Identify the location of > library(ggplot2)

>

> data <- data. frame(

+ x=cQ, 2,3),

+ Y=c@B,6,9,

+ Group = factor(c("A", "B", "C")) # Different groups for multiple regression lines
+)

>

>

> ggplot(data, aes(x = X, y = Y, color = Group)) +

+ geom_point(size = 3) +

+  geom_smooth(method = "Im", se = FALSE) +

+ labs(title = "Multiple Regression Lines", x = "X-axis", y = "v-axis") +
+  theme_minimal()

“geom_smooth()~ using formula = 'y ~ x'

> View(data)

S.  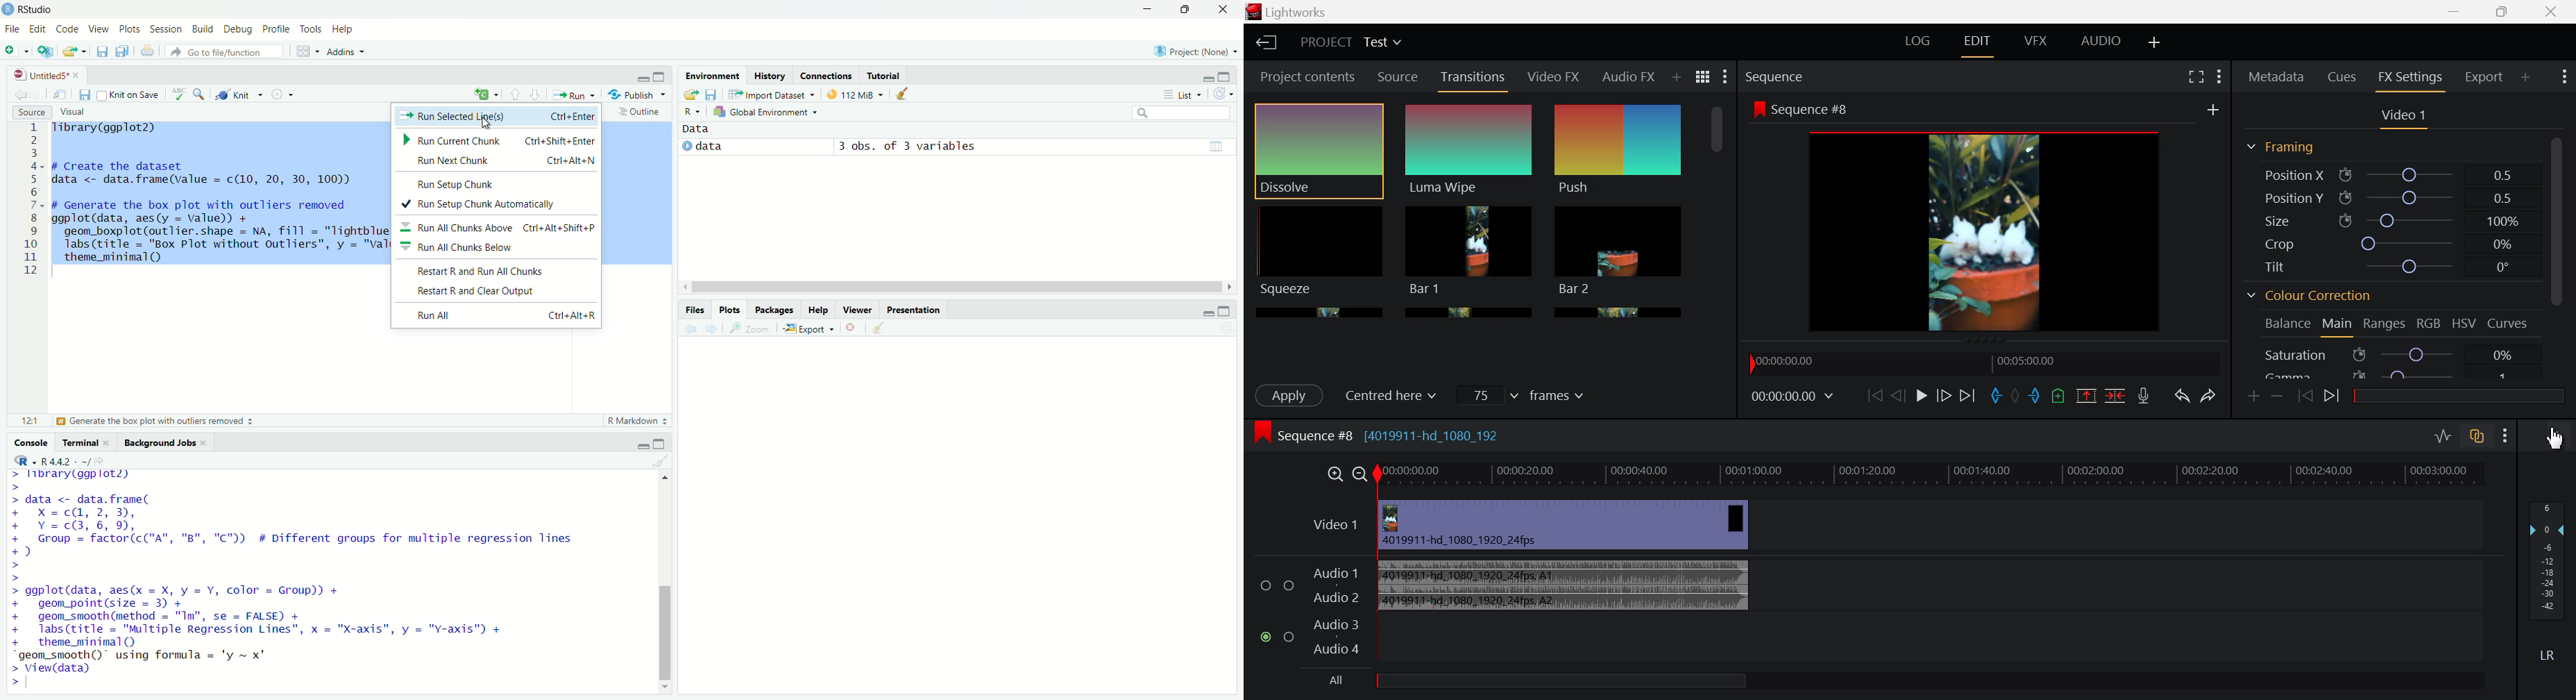
(305, 578).